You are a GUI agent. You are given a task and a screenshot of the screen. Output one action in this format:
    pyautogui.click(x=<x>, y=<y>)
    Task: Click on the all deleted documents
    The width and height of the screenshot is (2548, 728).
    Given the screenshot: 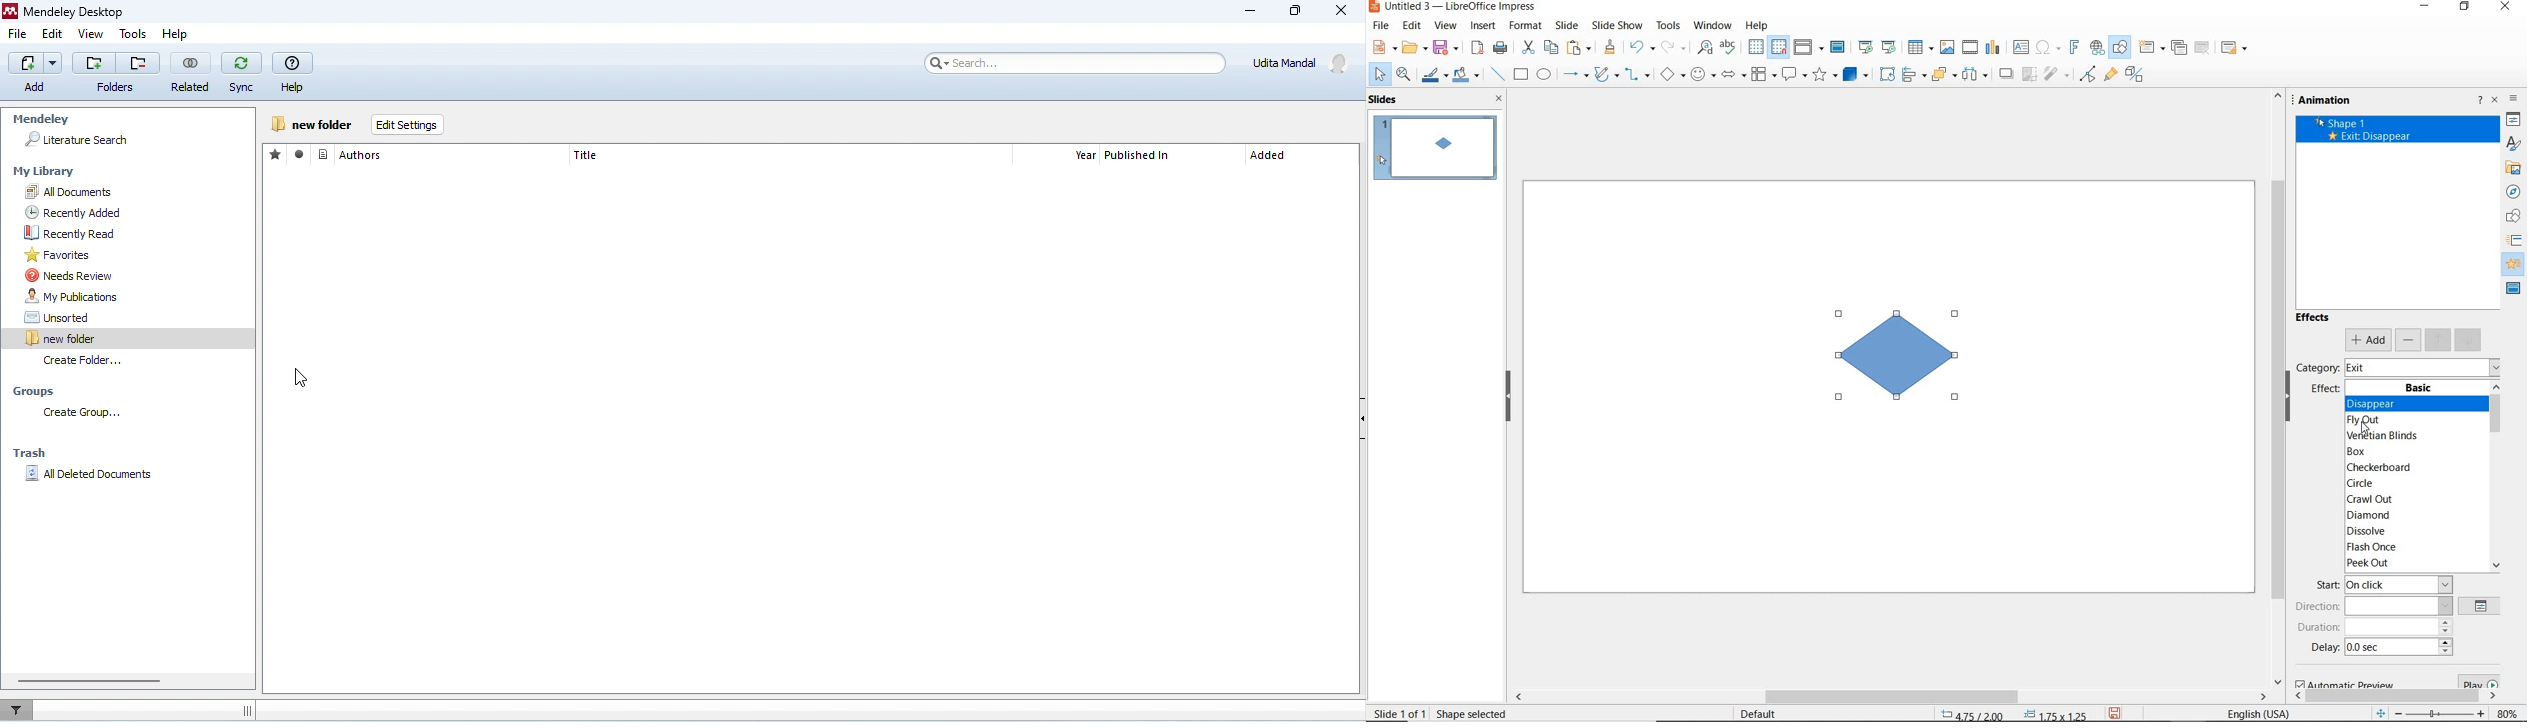 What is the action you would take?
    pyautogui.click(x=91, y=477)
    